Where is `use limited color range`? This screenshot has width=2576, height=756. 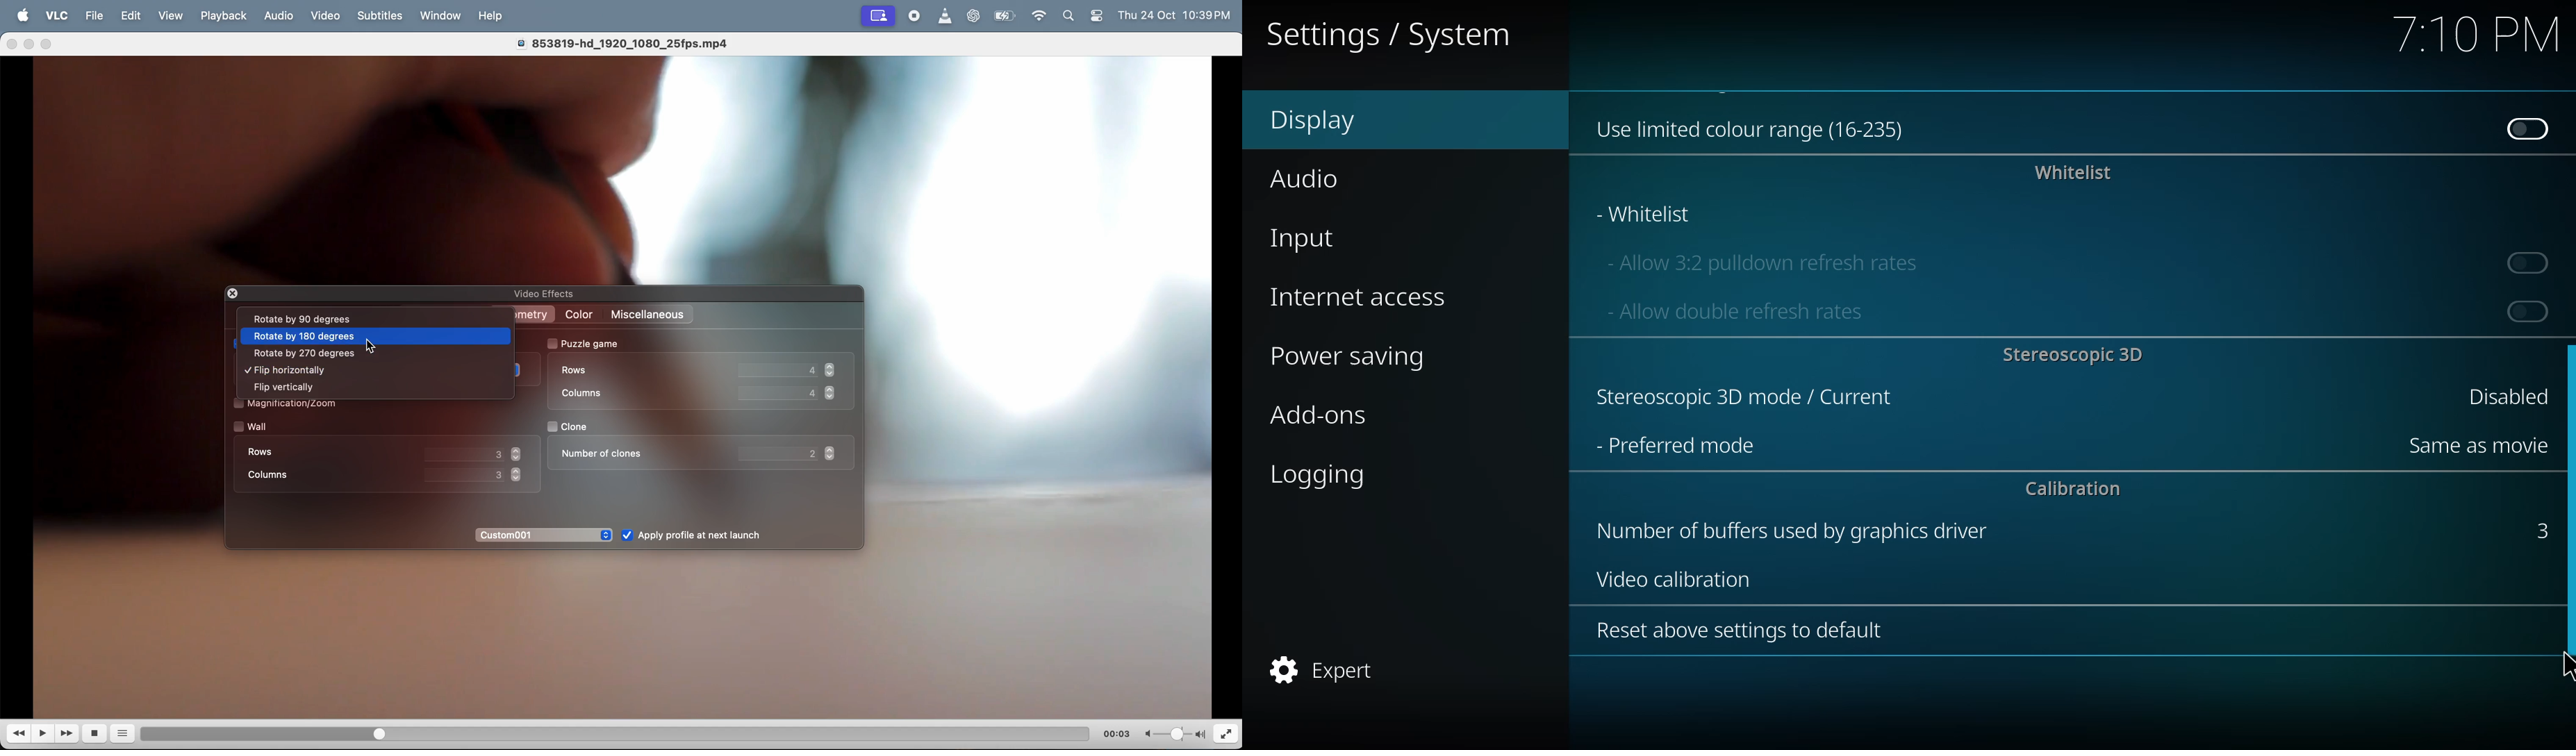
use limited color range is located at coordinates (1756, 126).